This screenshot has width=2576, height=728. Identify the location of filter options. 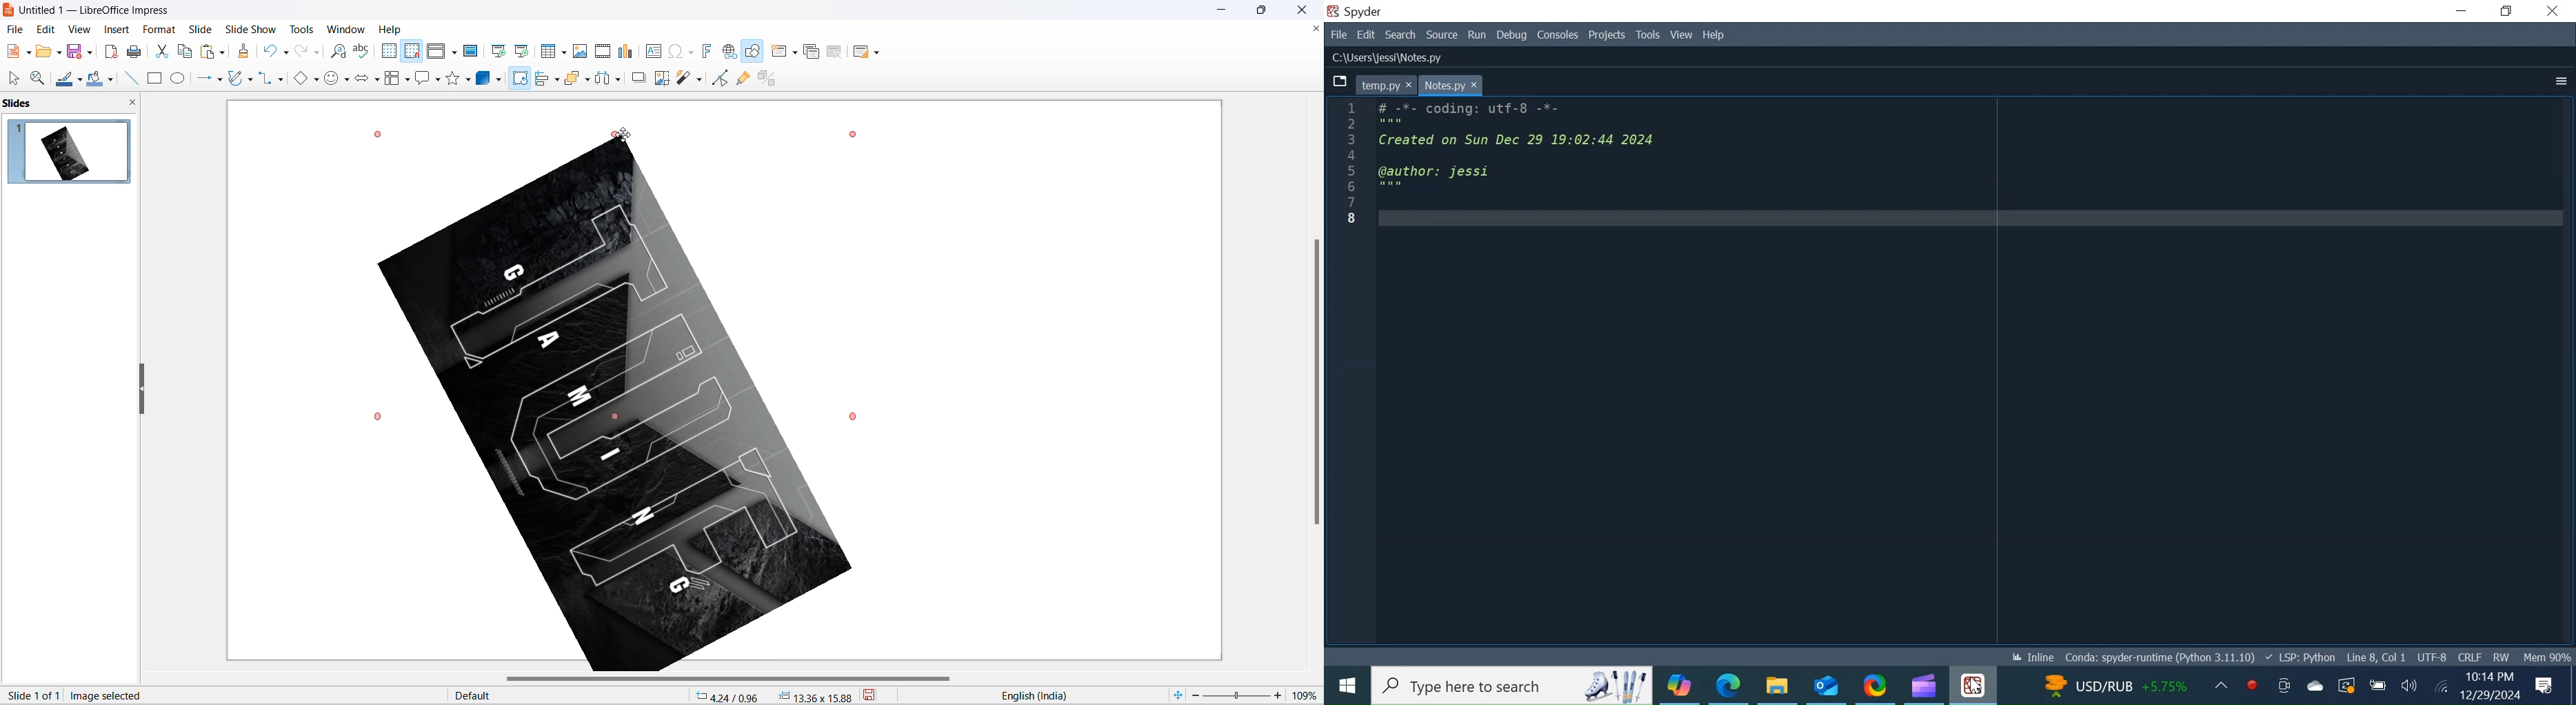
(698, 79).